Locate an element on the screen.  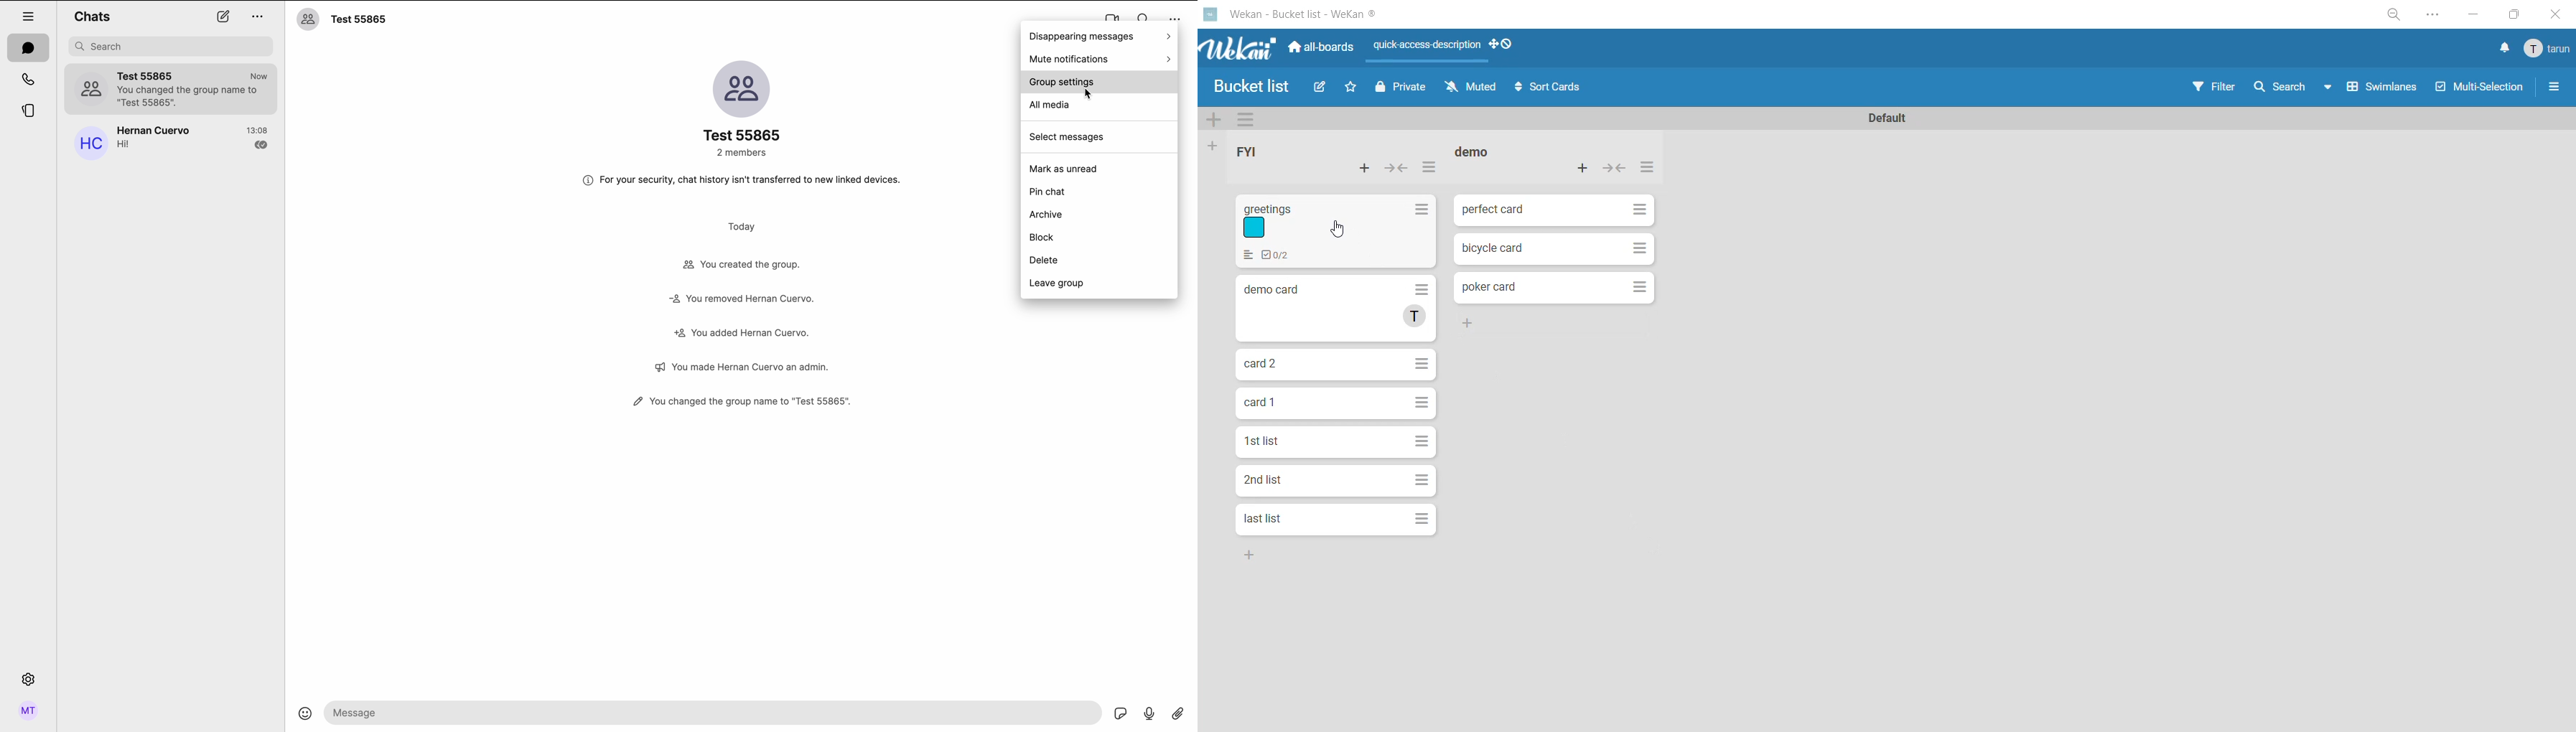
name group is located at coordinates (364, 20).